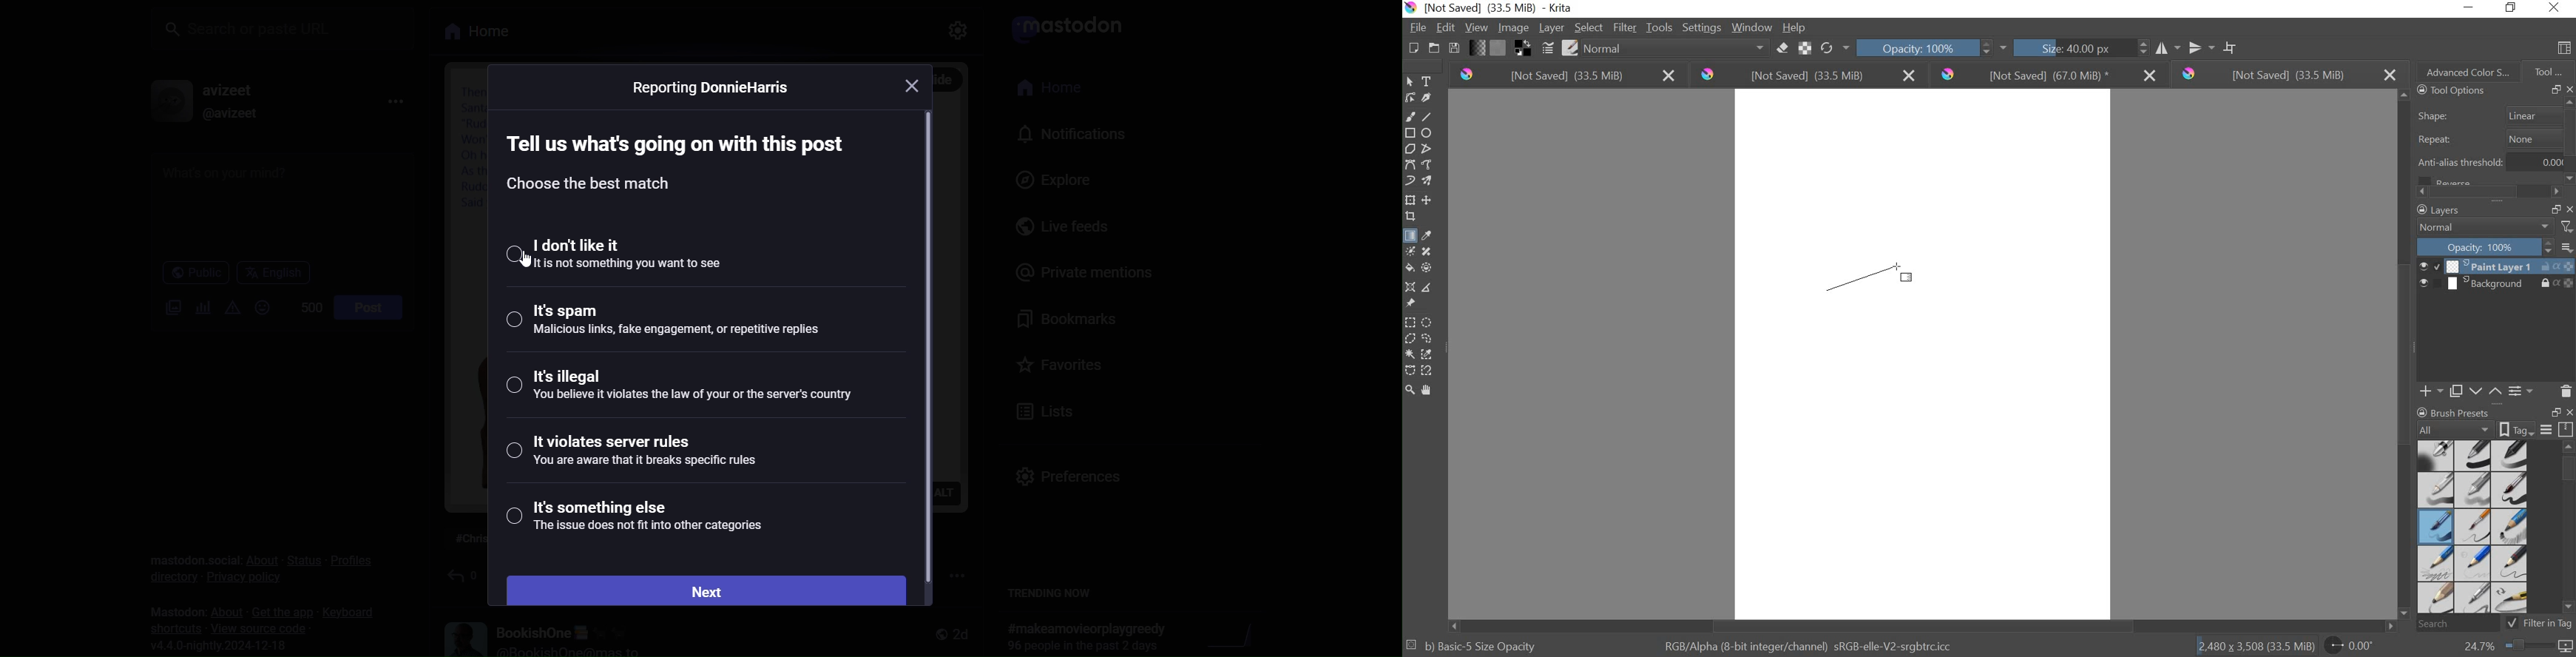  What do you see at coordinates (1079, 270) in the screenshot?
I see `private mention` at bounding box center [1079, 270].